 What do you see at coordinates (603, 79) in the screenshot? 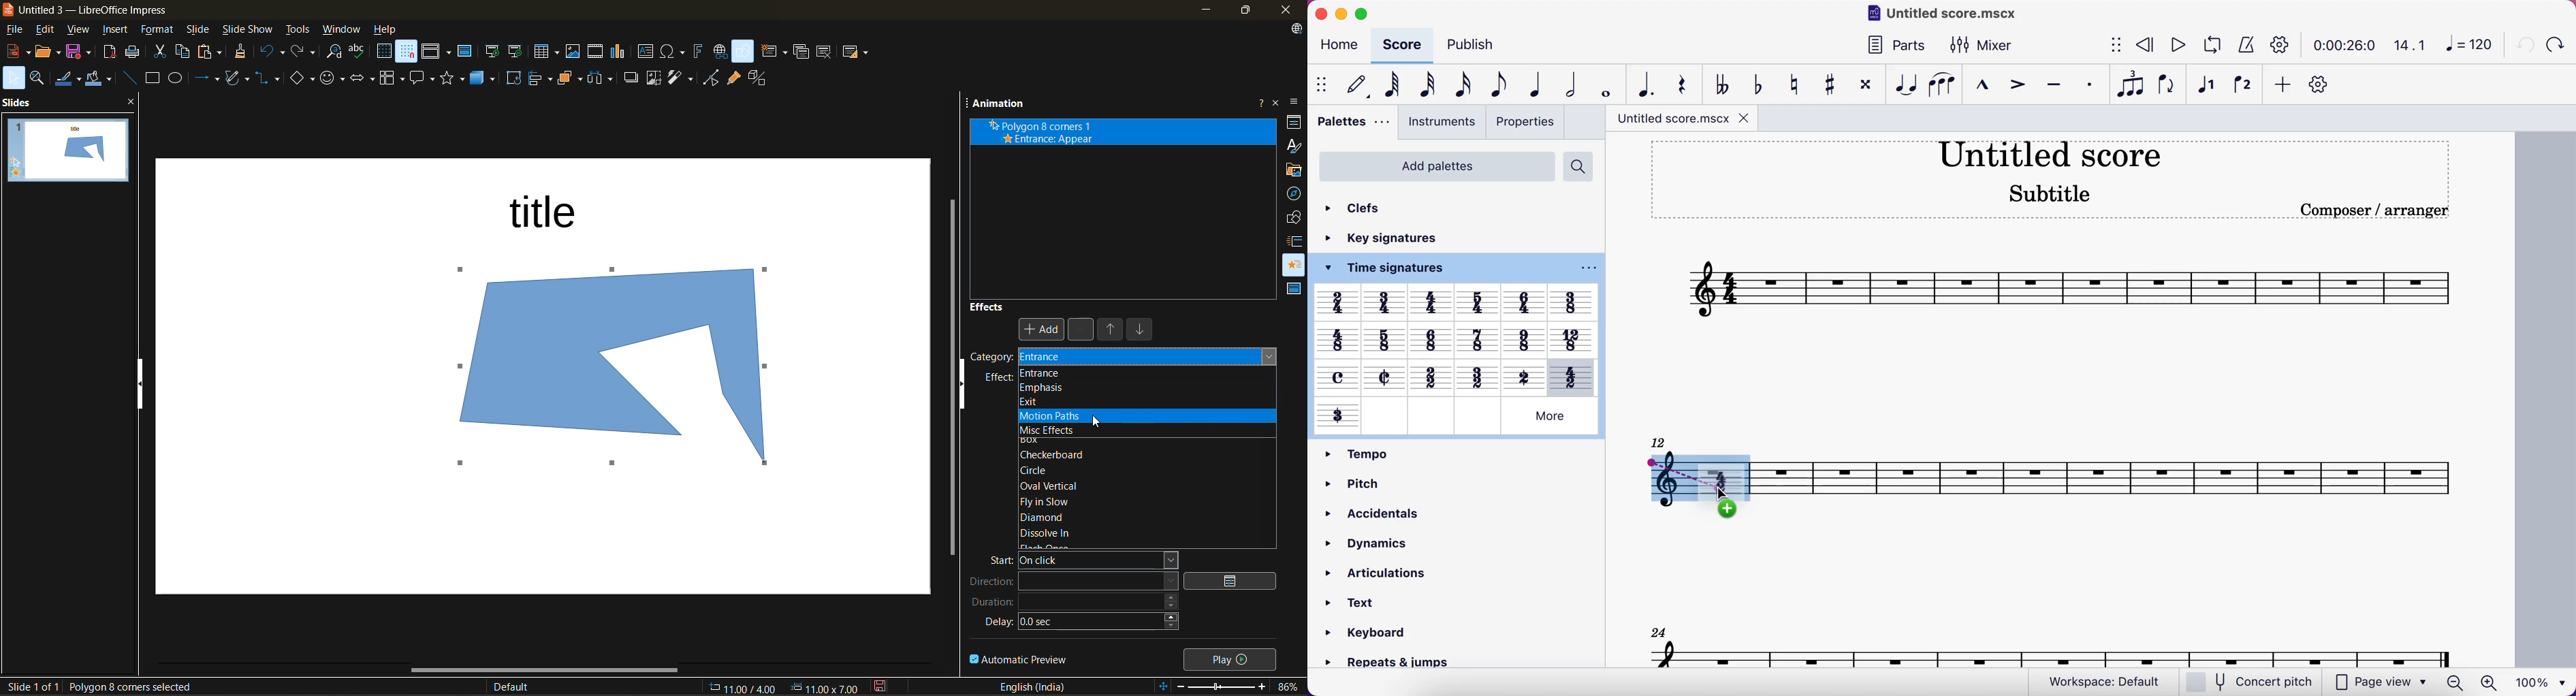
I see `distribute` at bounding box center [603, 79].